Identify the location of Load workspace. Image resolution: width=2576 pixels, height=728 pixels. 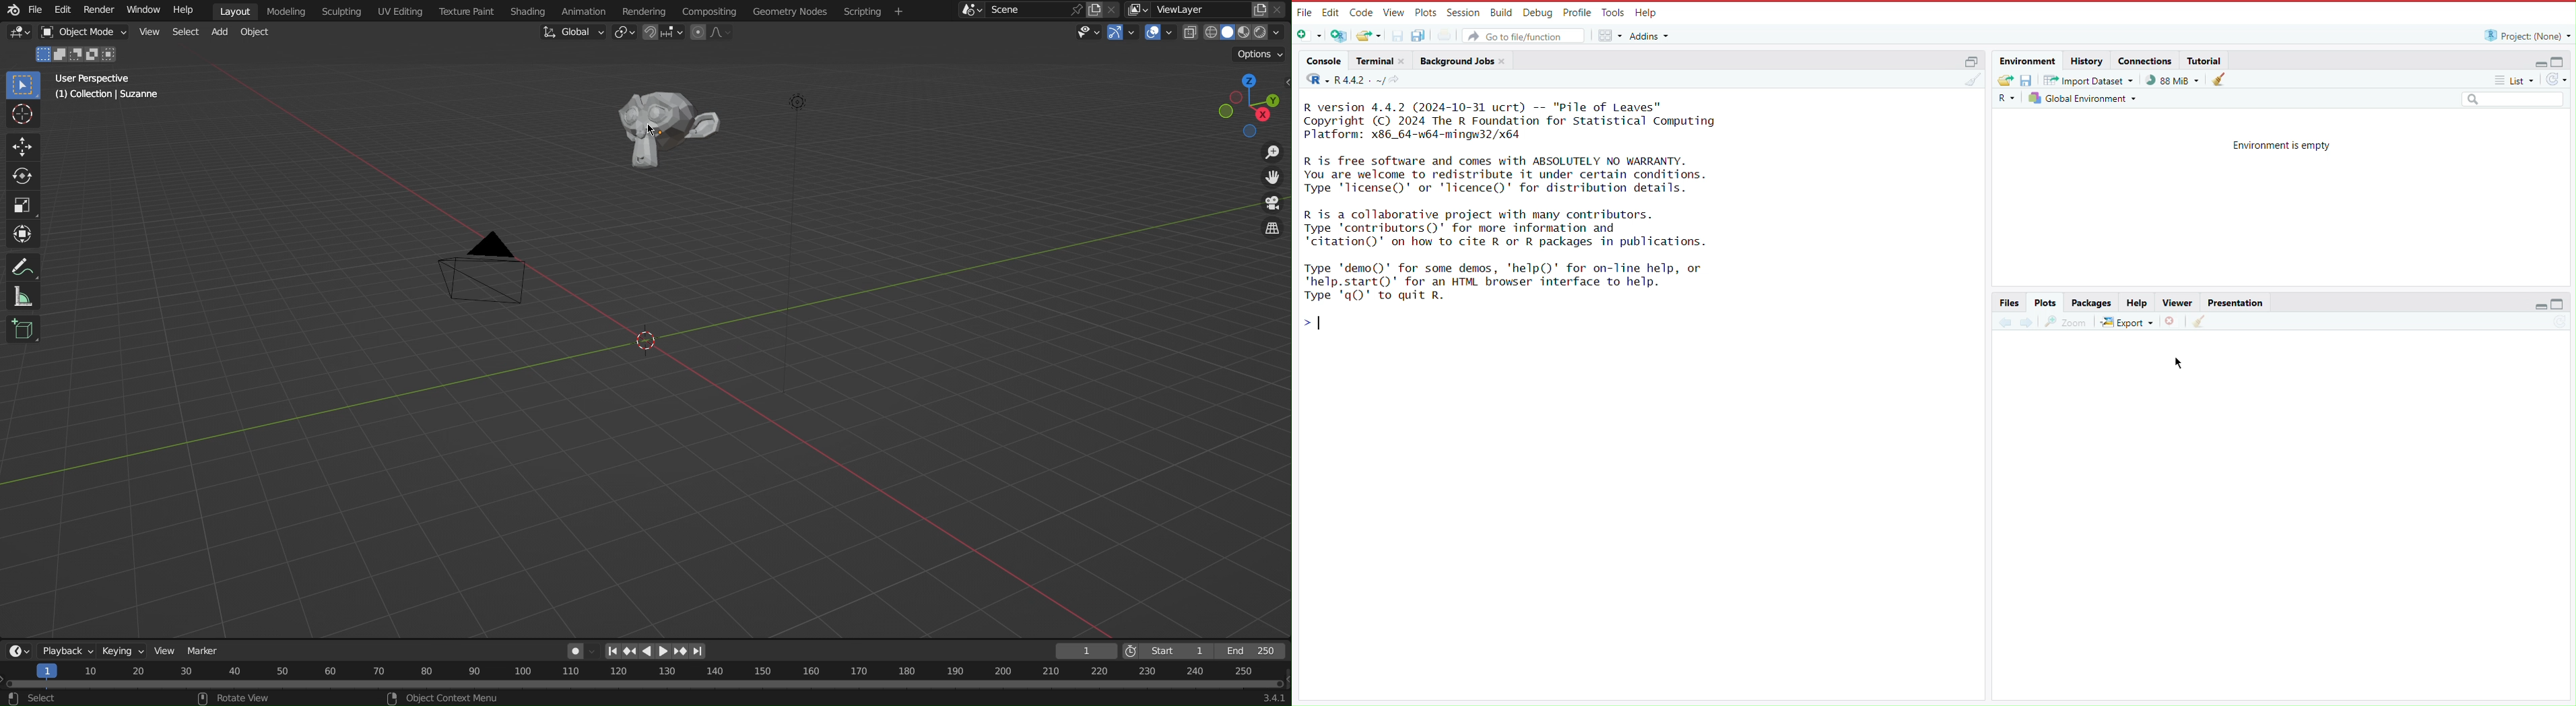
(2005, 79).